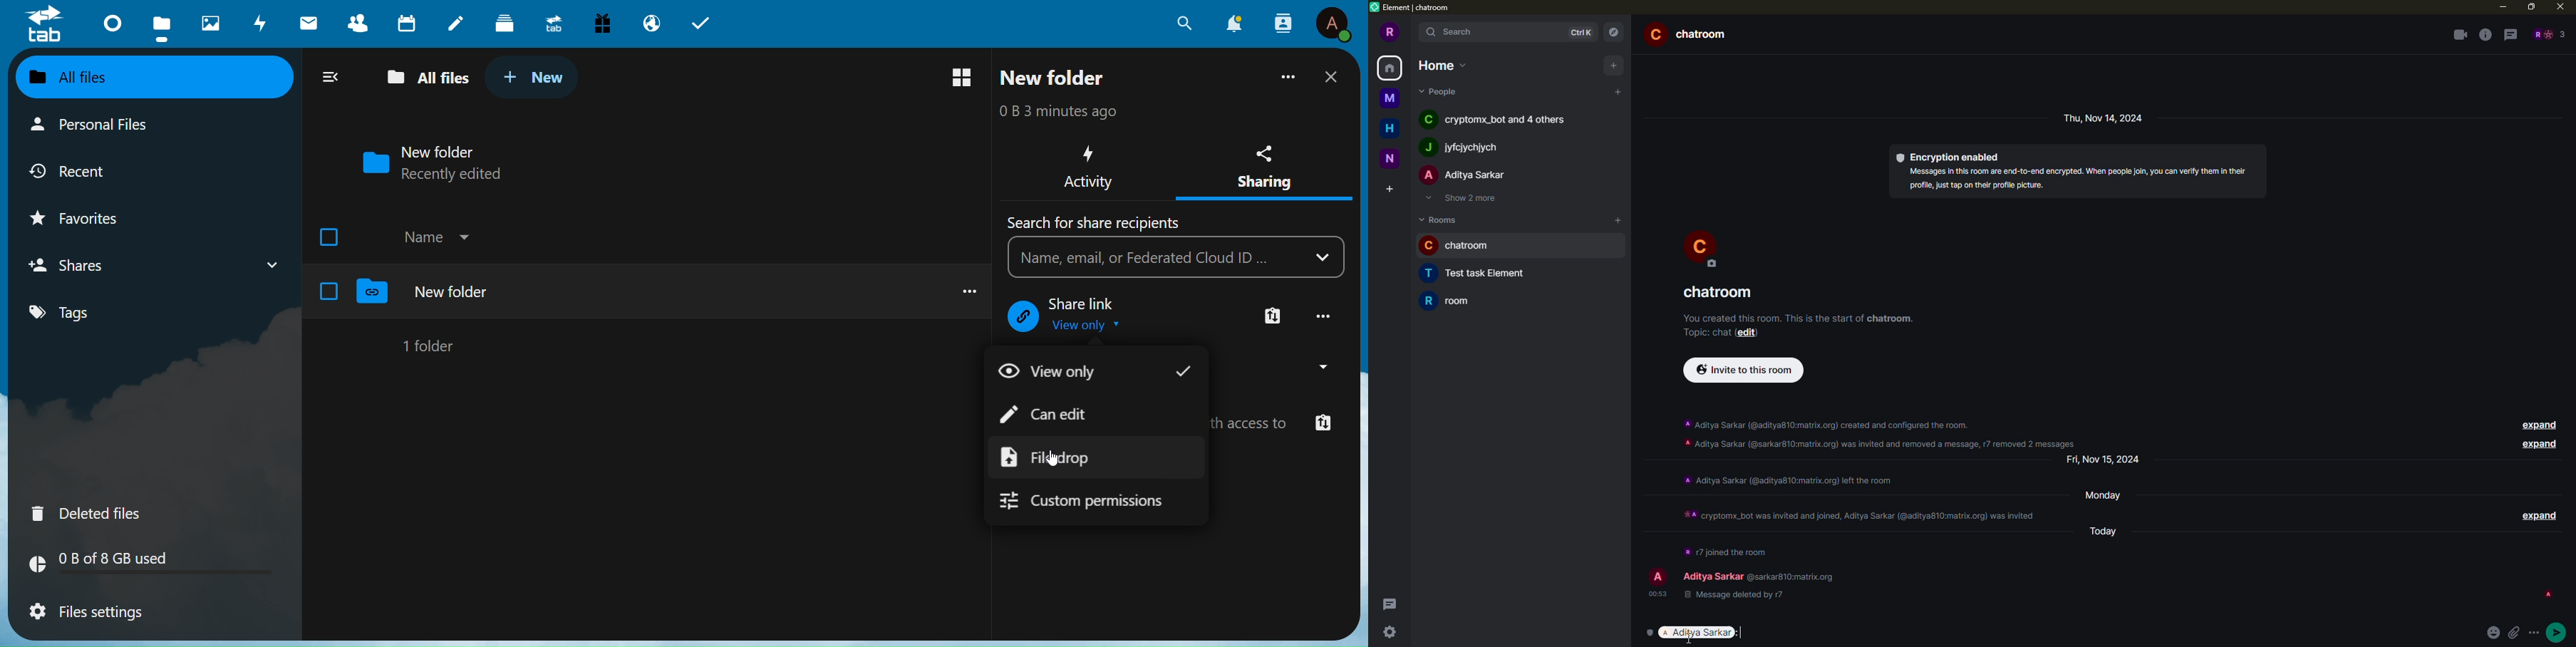 The image size is (2576, 672). Describe the element at coordinates (332, 235) in the screenshot. I see `Check box` at that location.